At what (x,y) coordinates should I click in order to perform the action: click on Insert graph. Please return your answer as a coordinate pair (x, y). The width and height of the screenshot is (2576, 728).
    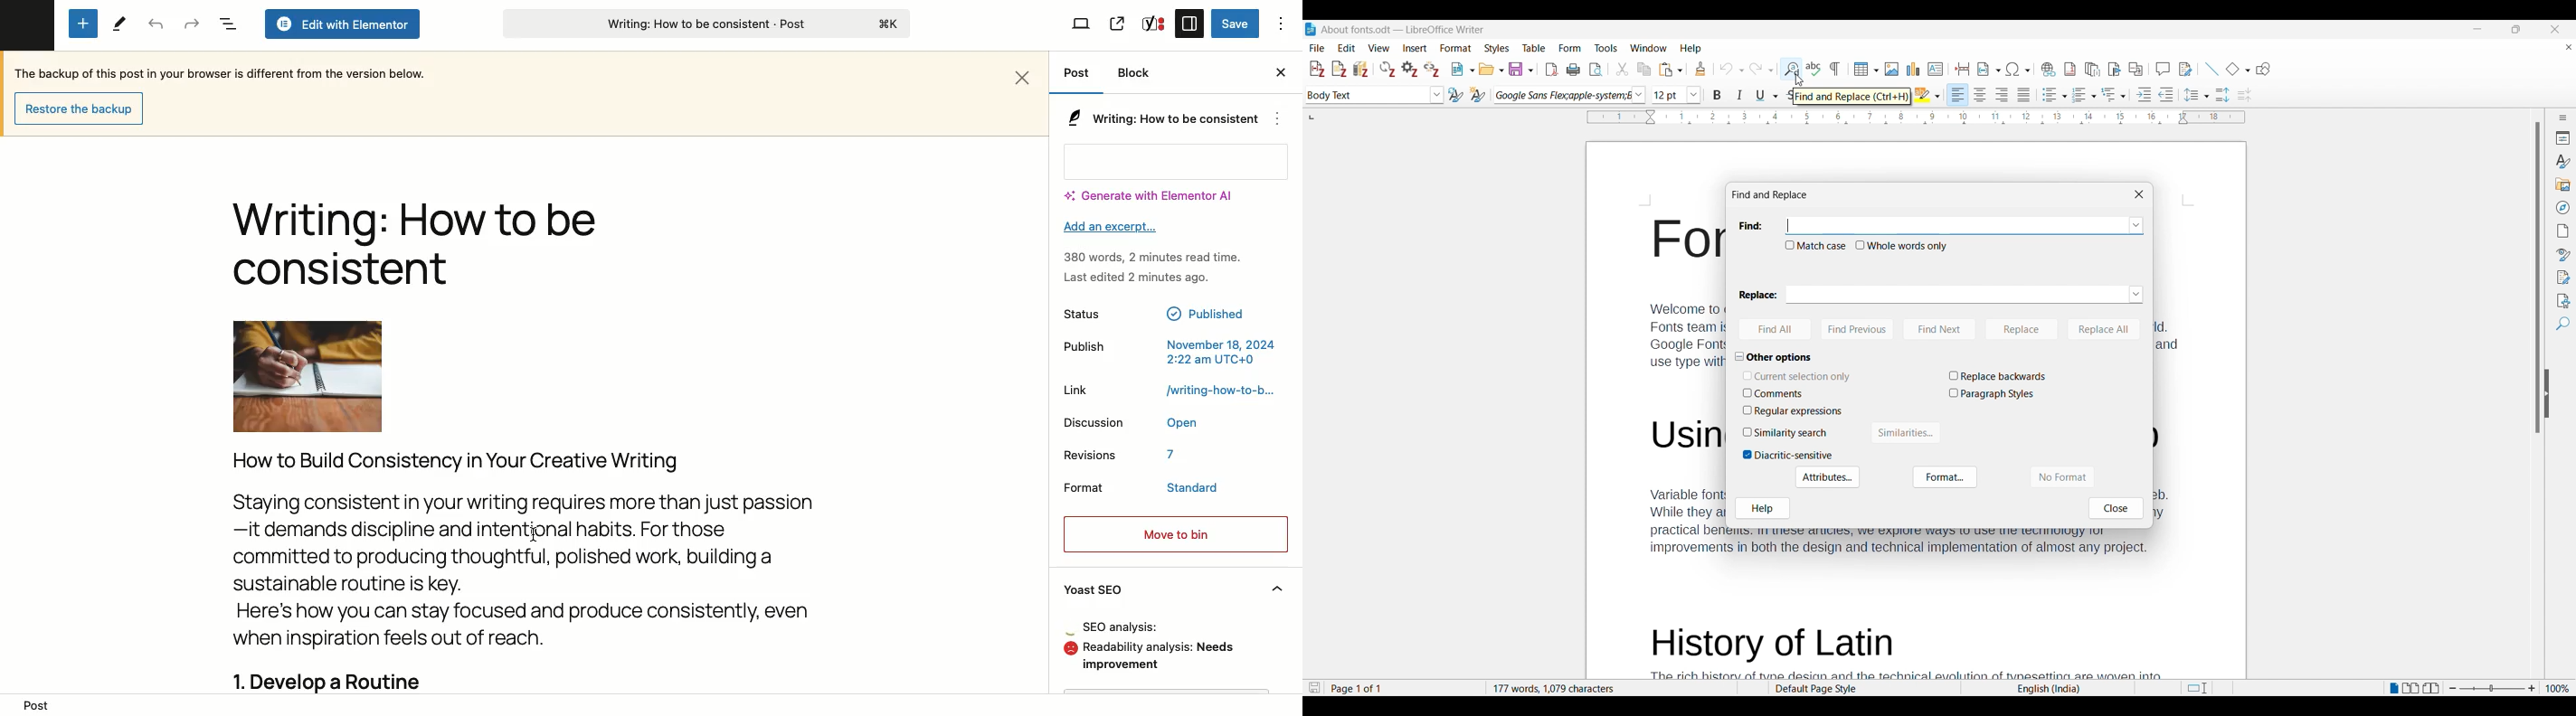
    Looking at the image, I should click on (1913, 69).